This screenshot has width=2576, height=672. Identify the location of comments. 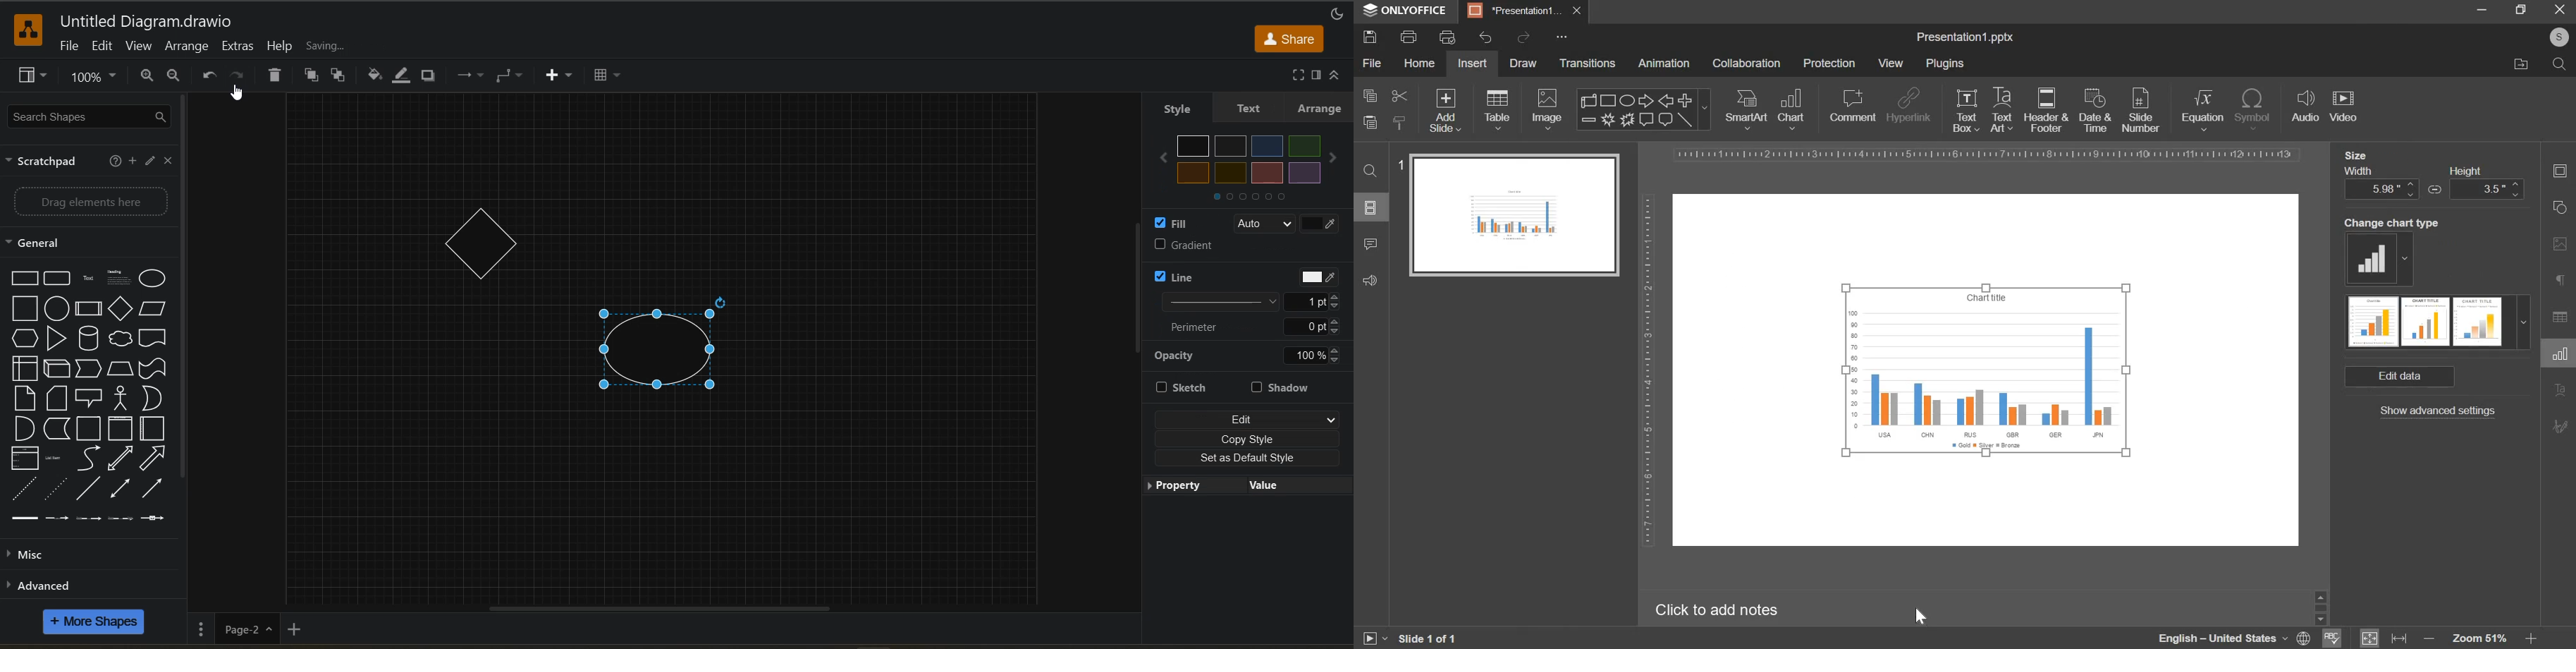
(1370, 243).